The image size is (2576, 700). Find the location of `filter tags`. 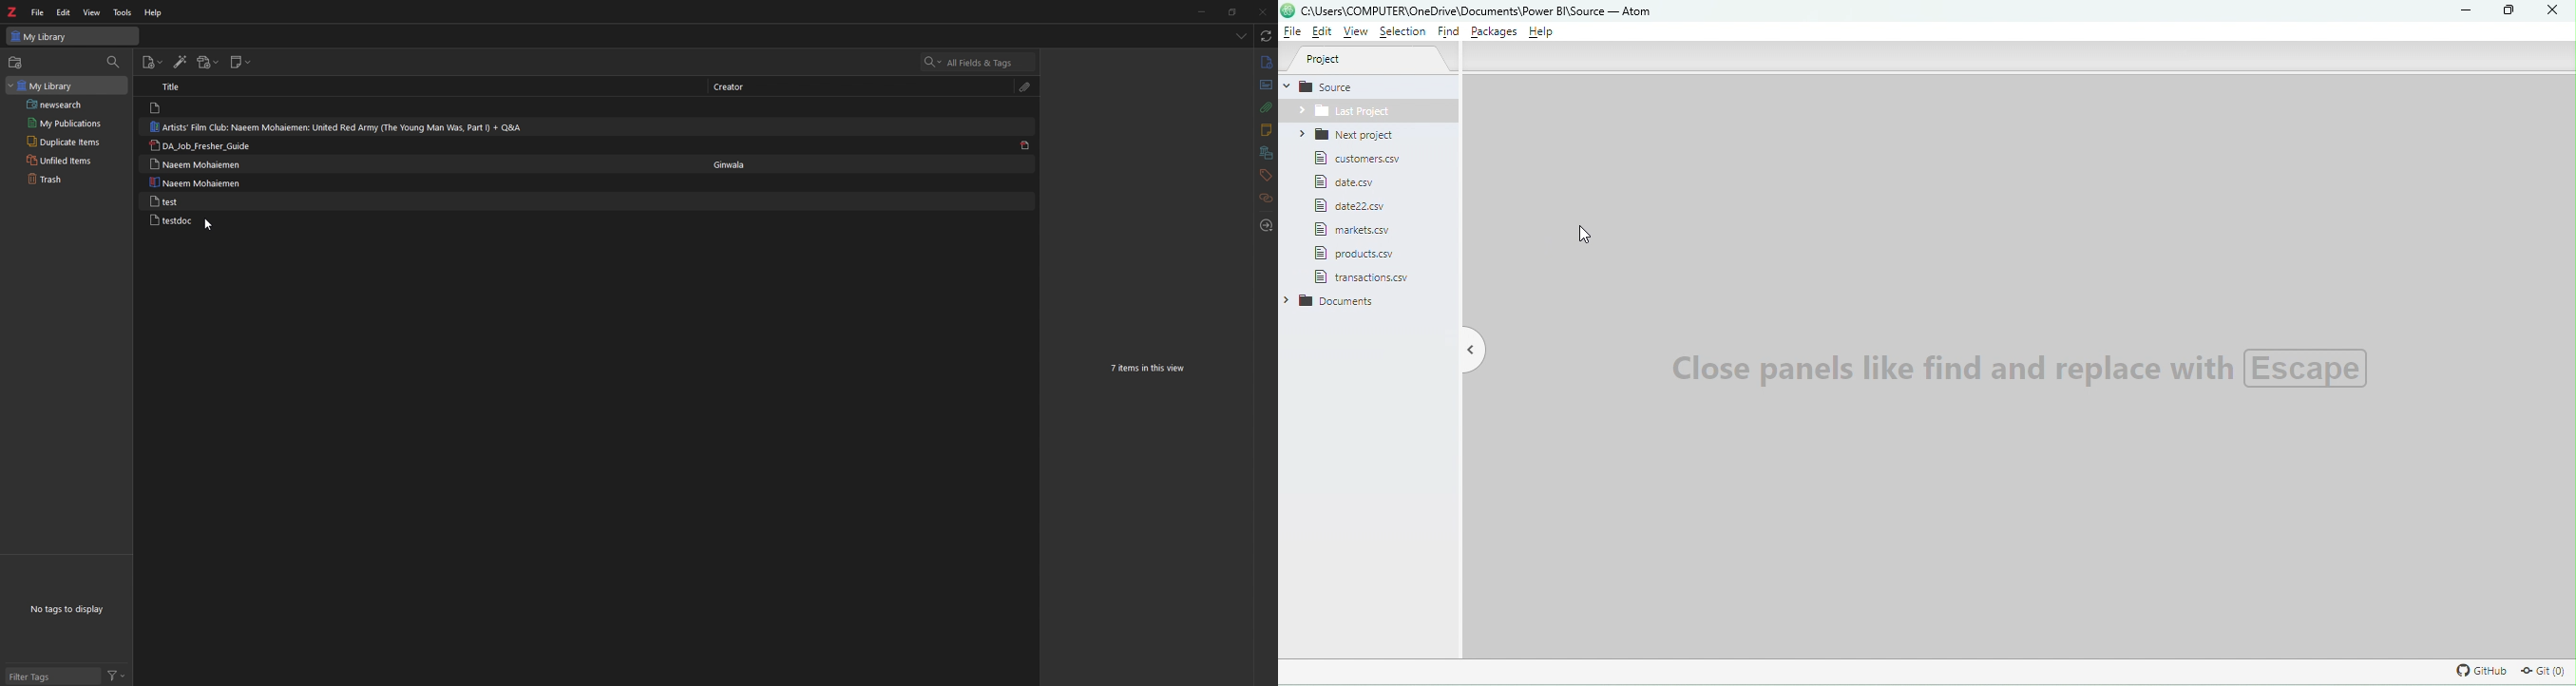

filter tags is located at coordinates (54, 676).